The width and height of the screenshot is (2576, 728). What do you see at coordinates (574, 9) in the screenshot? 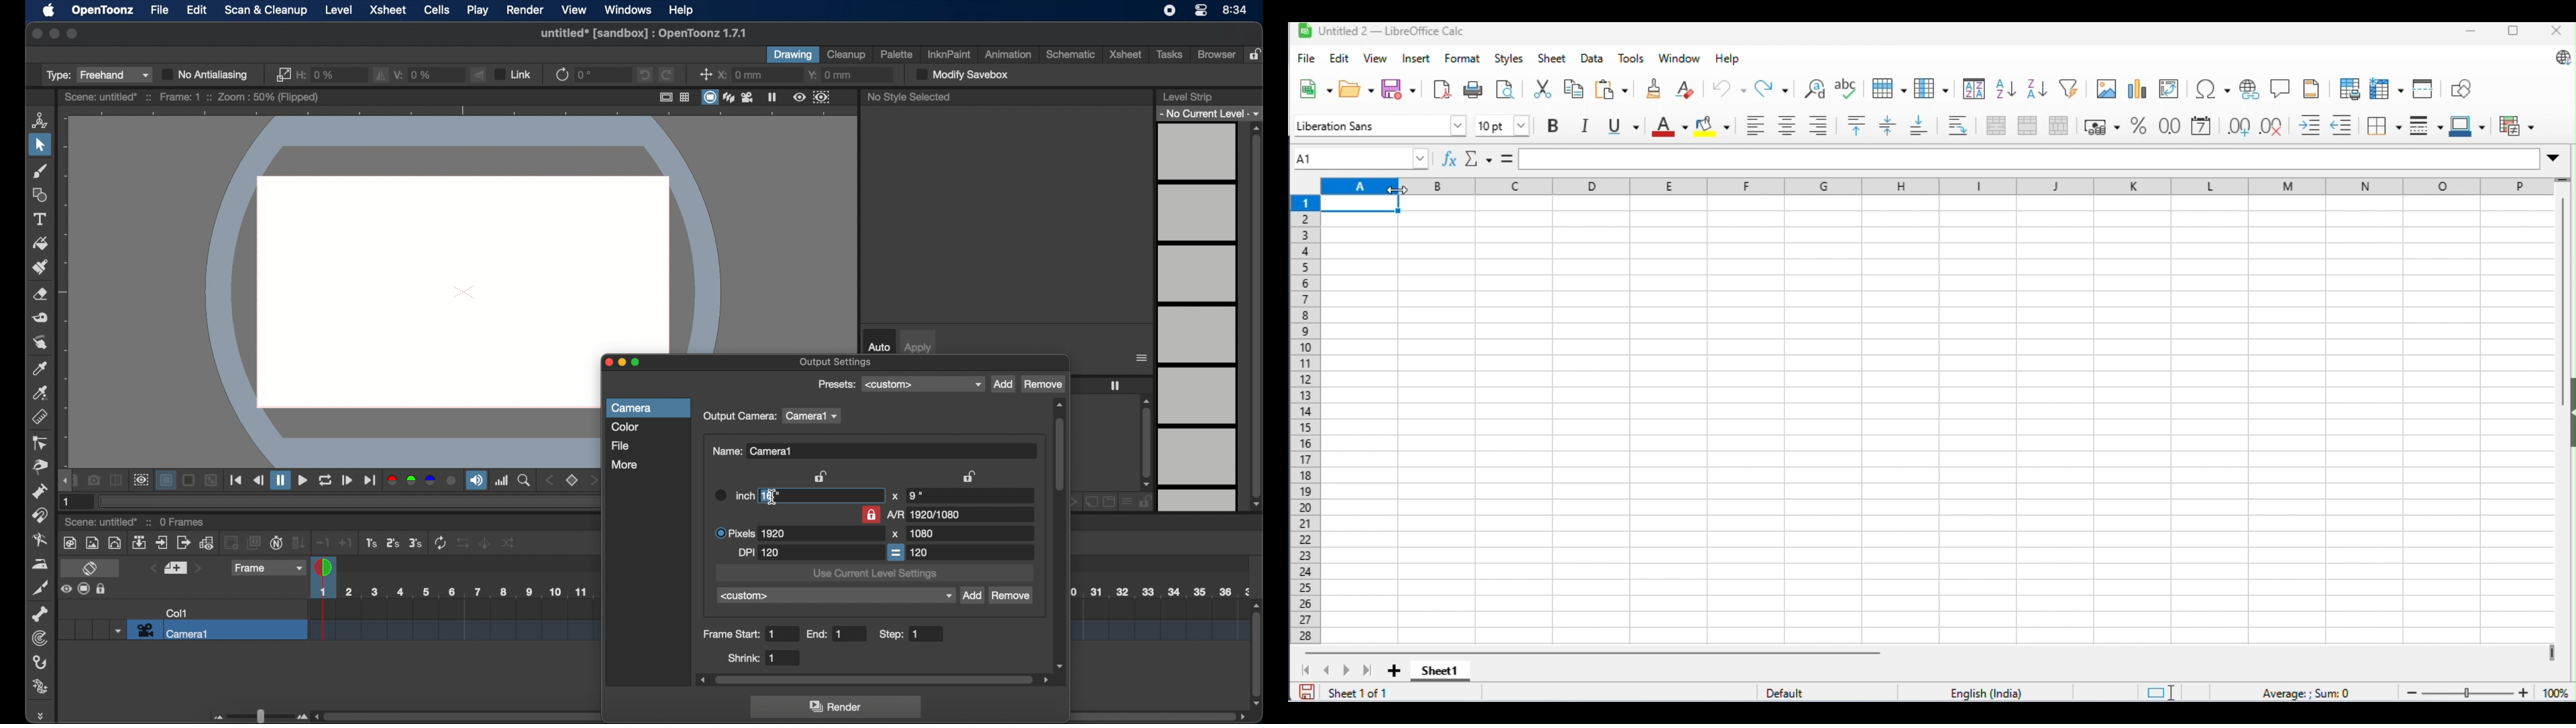
I see `view` at bounding box center [574, 9].